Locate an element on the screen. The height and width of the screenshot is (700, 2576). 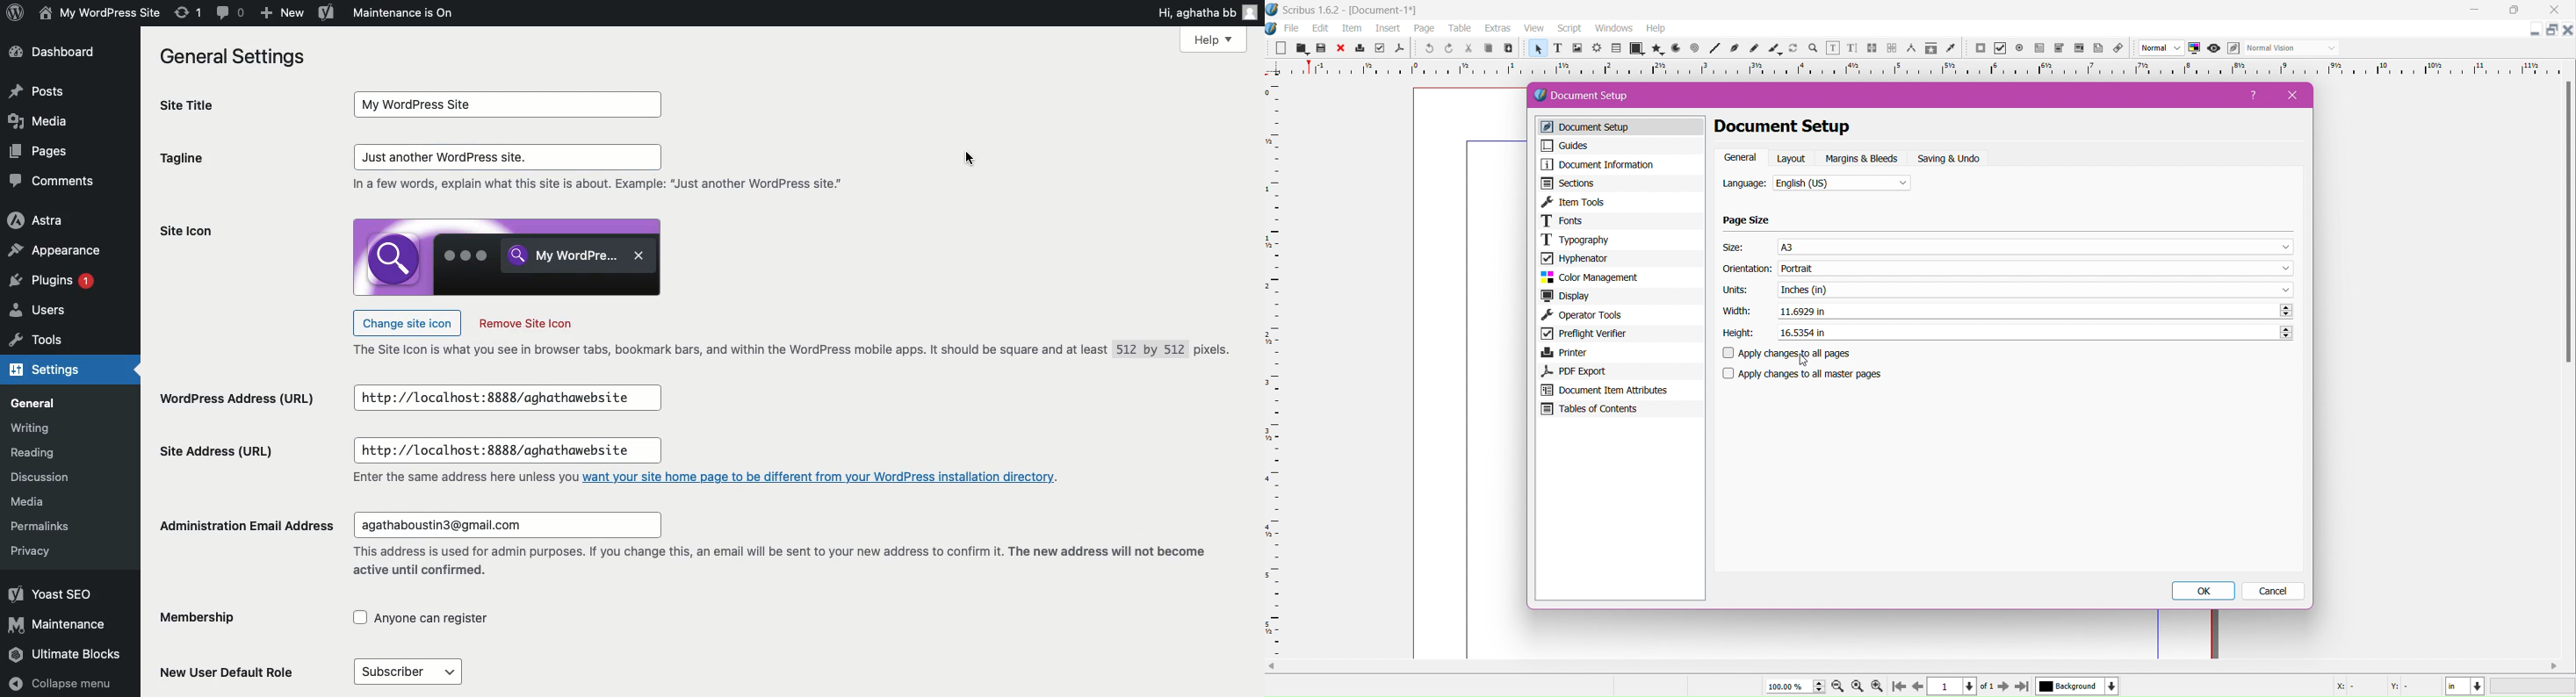
Comment is located at coordinates (232, 13).